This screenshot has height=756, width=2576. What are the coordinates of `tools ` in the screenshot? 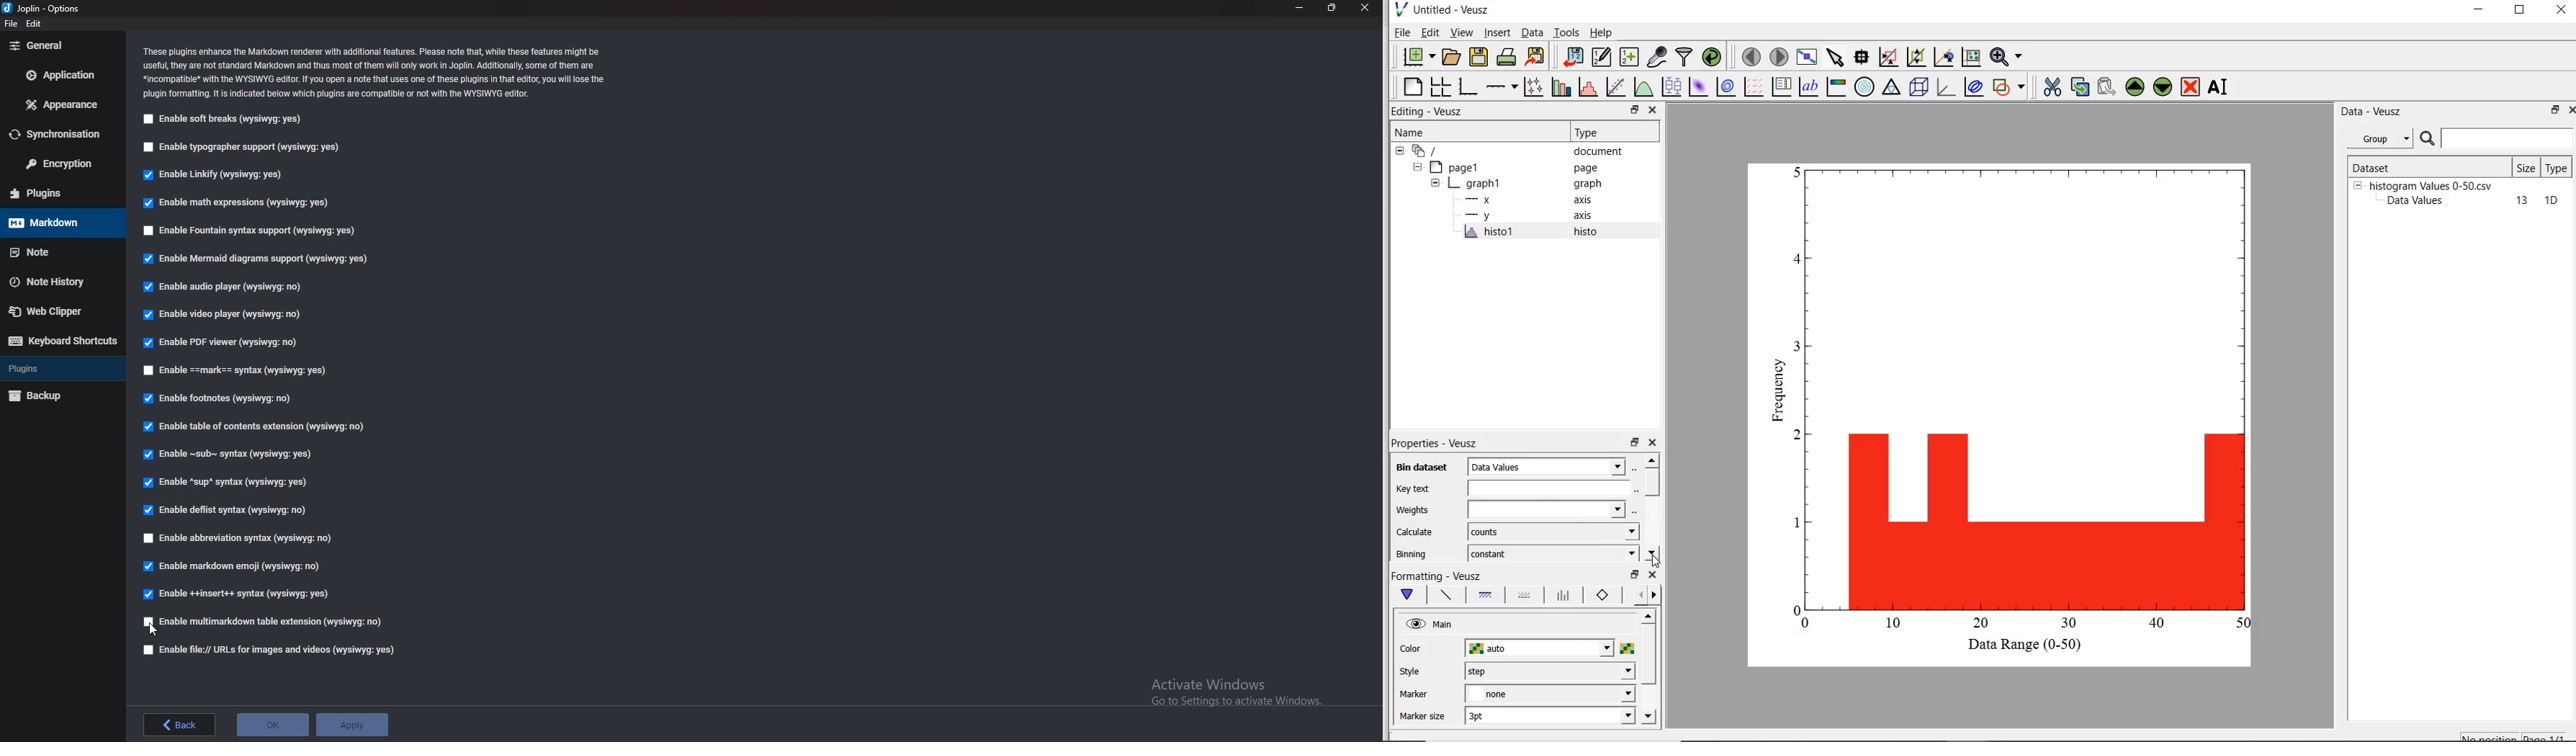 It's located at (1567, 32).